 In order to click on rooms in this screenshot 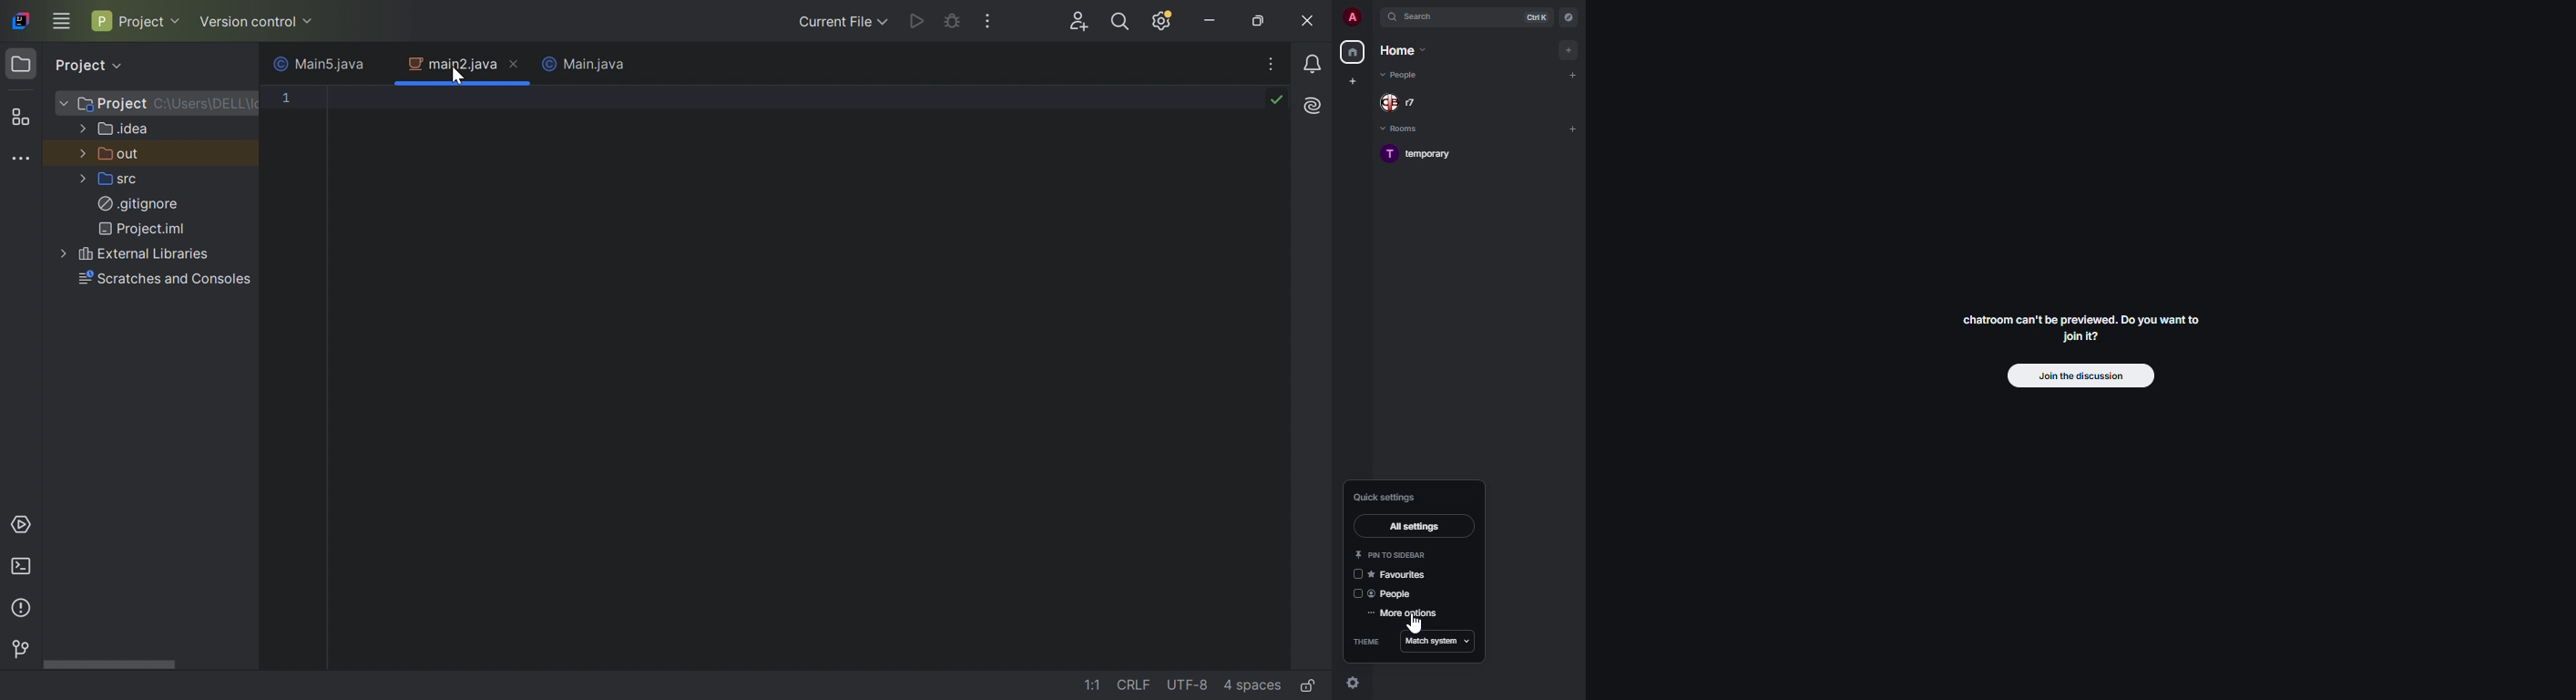, I will do `click(1406, 130)`.